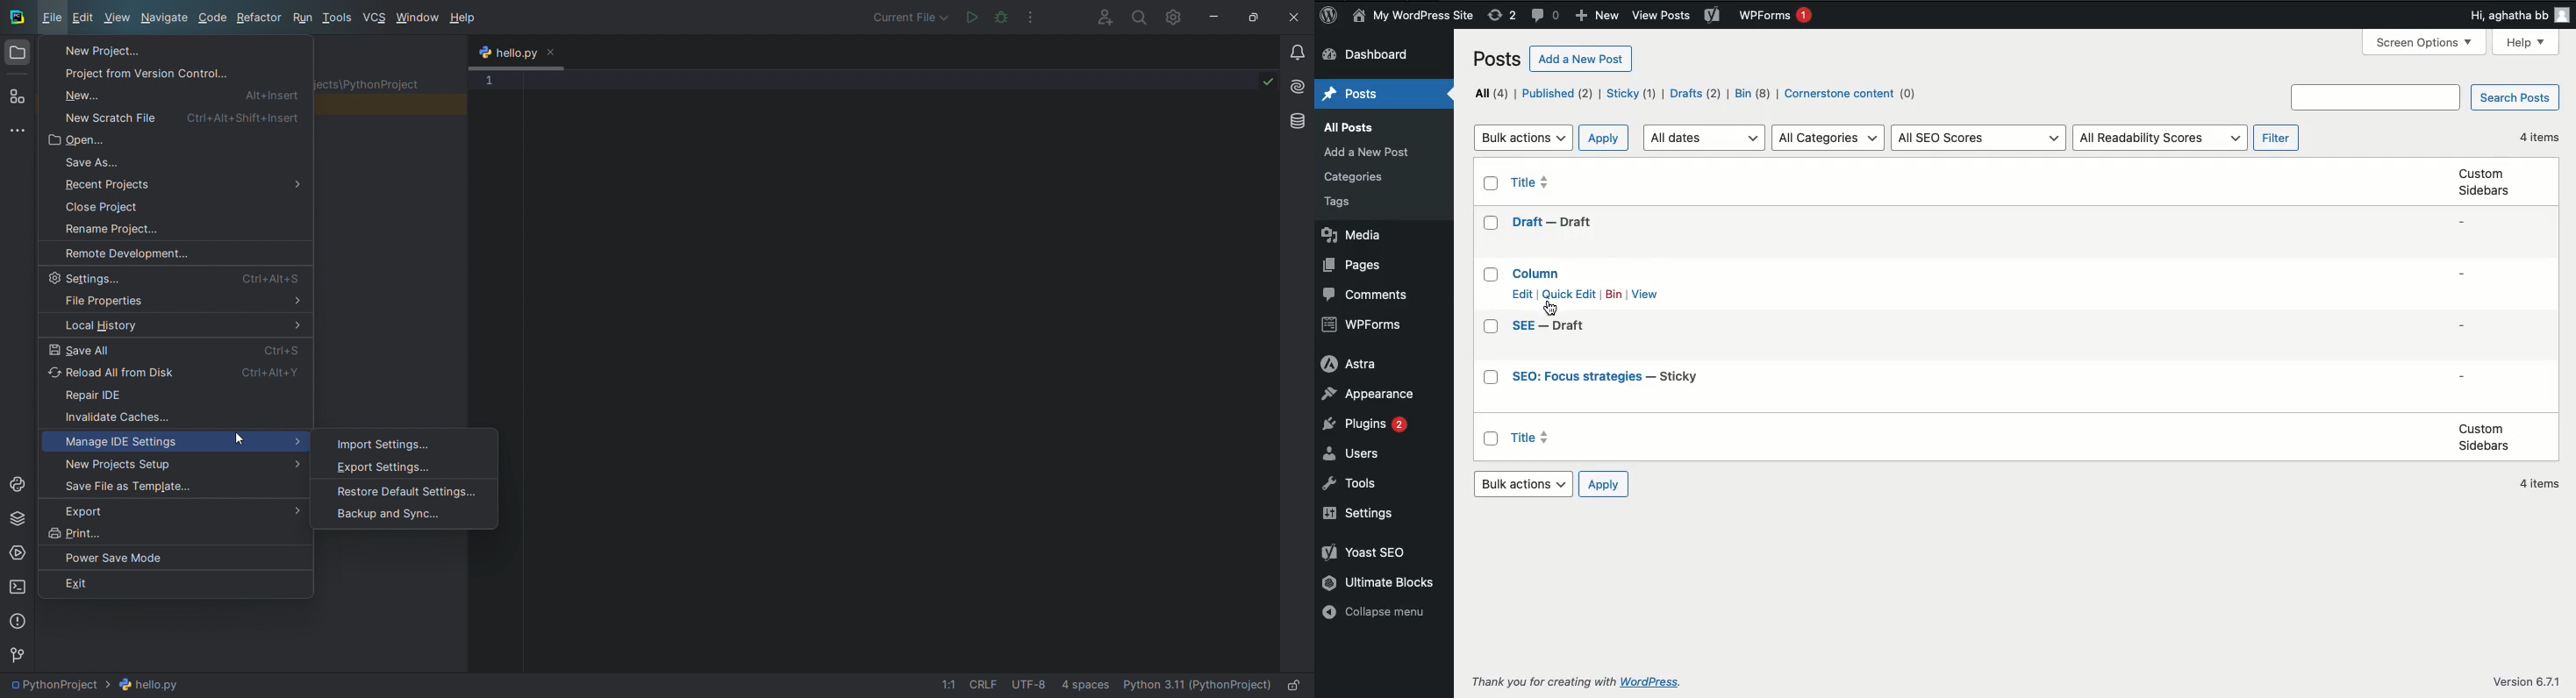 Image resolution: width=2576 pixels, height=700 pixels. Describe the element at coordinates (1552, 308) in the screenshot. I see `mouse pointer` at that location.